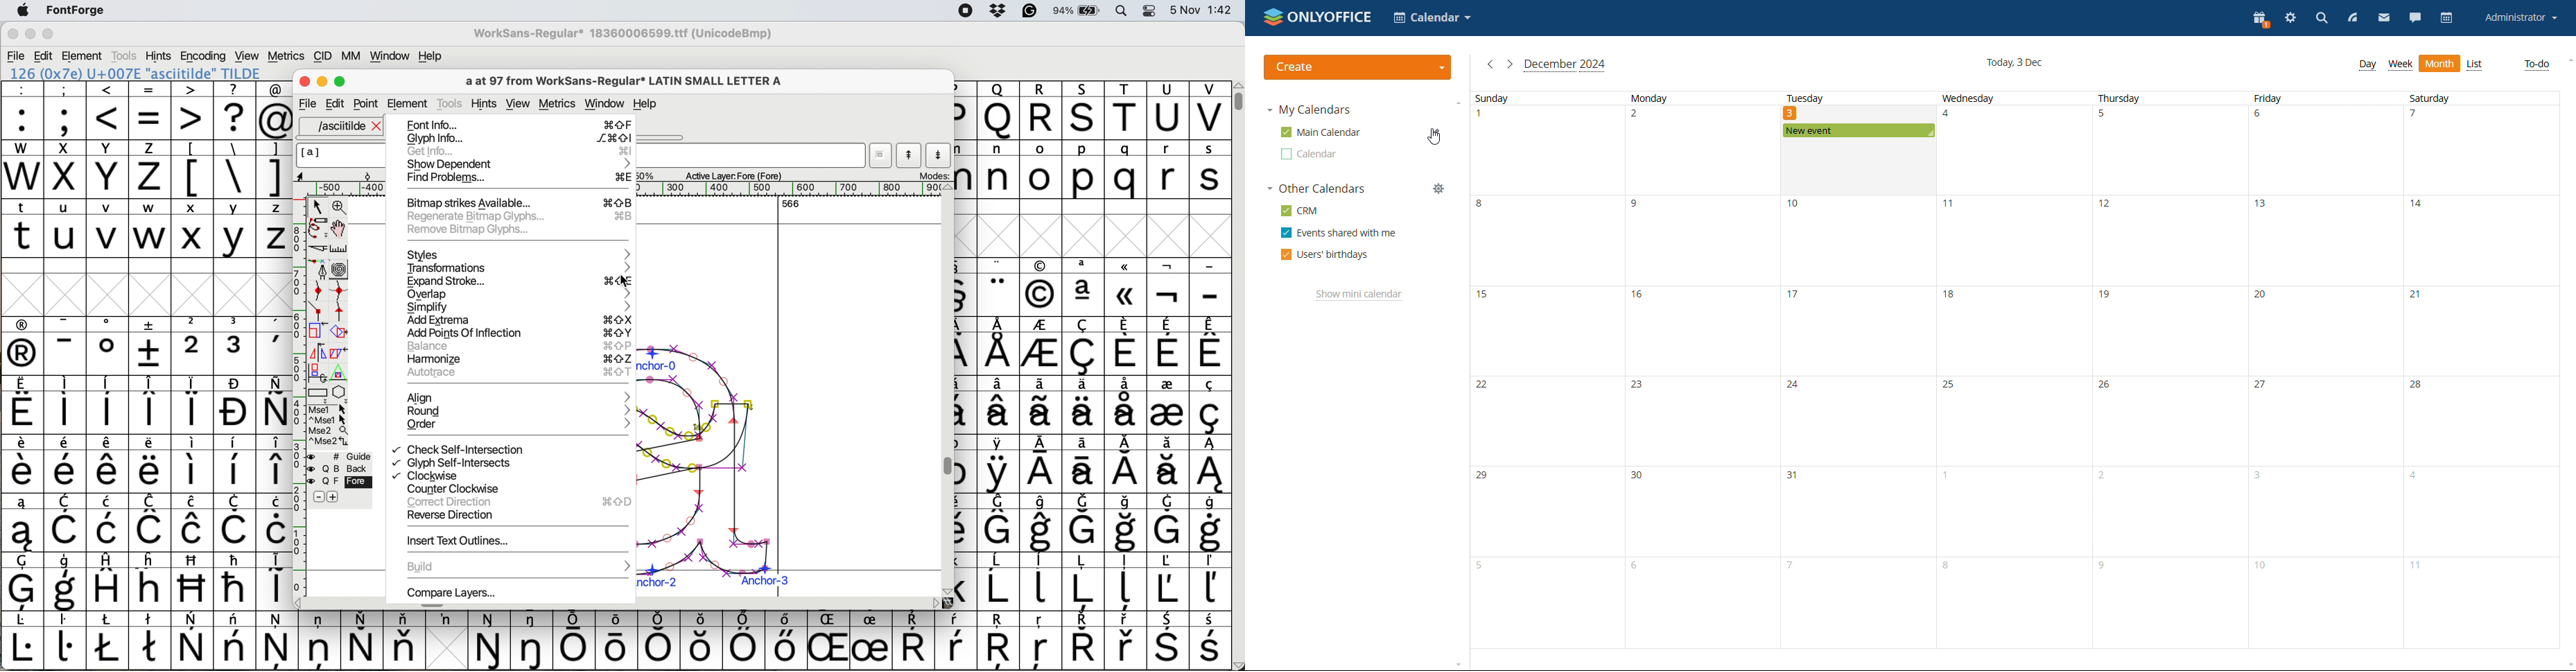 The image size is (2576, 672). I want to click on symbol, so click(108, 640).